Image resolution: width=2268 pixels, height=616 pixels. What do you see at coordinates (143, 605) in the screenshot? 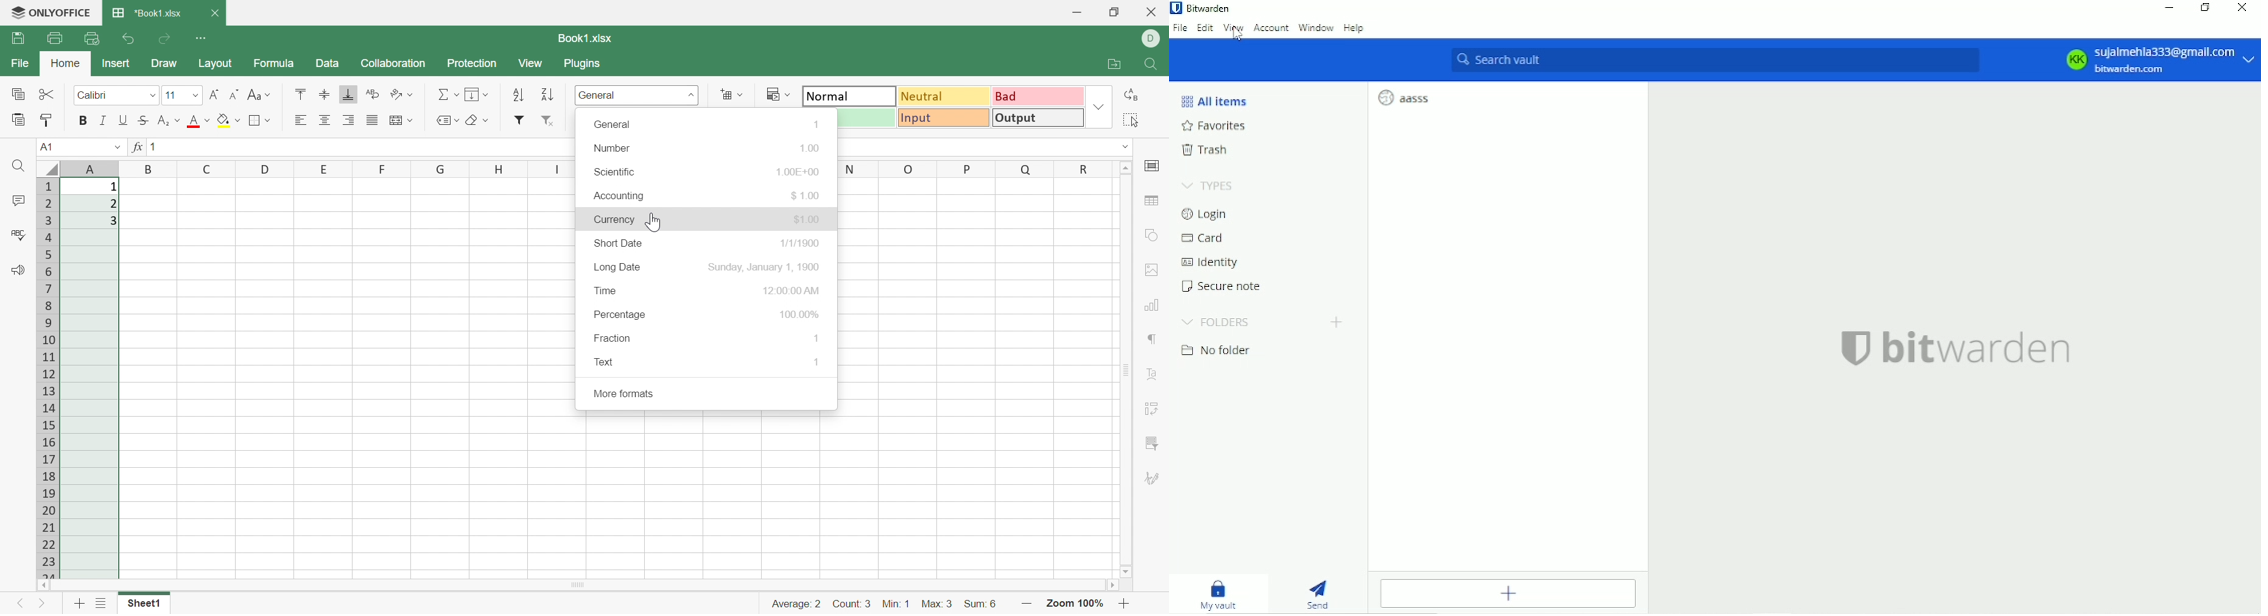
I see `Sheet1` at bounding box center [143, 605].